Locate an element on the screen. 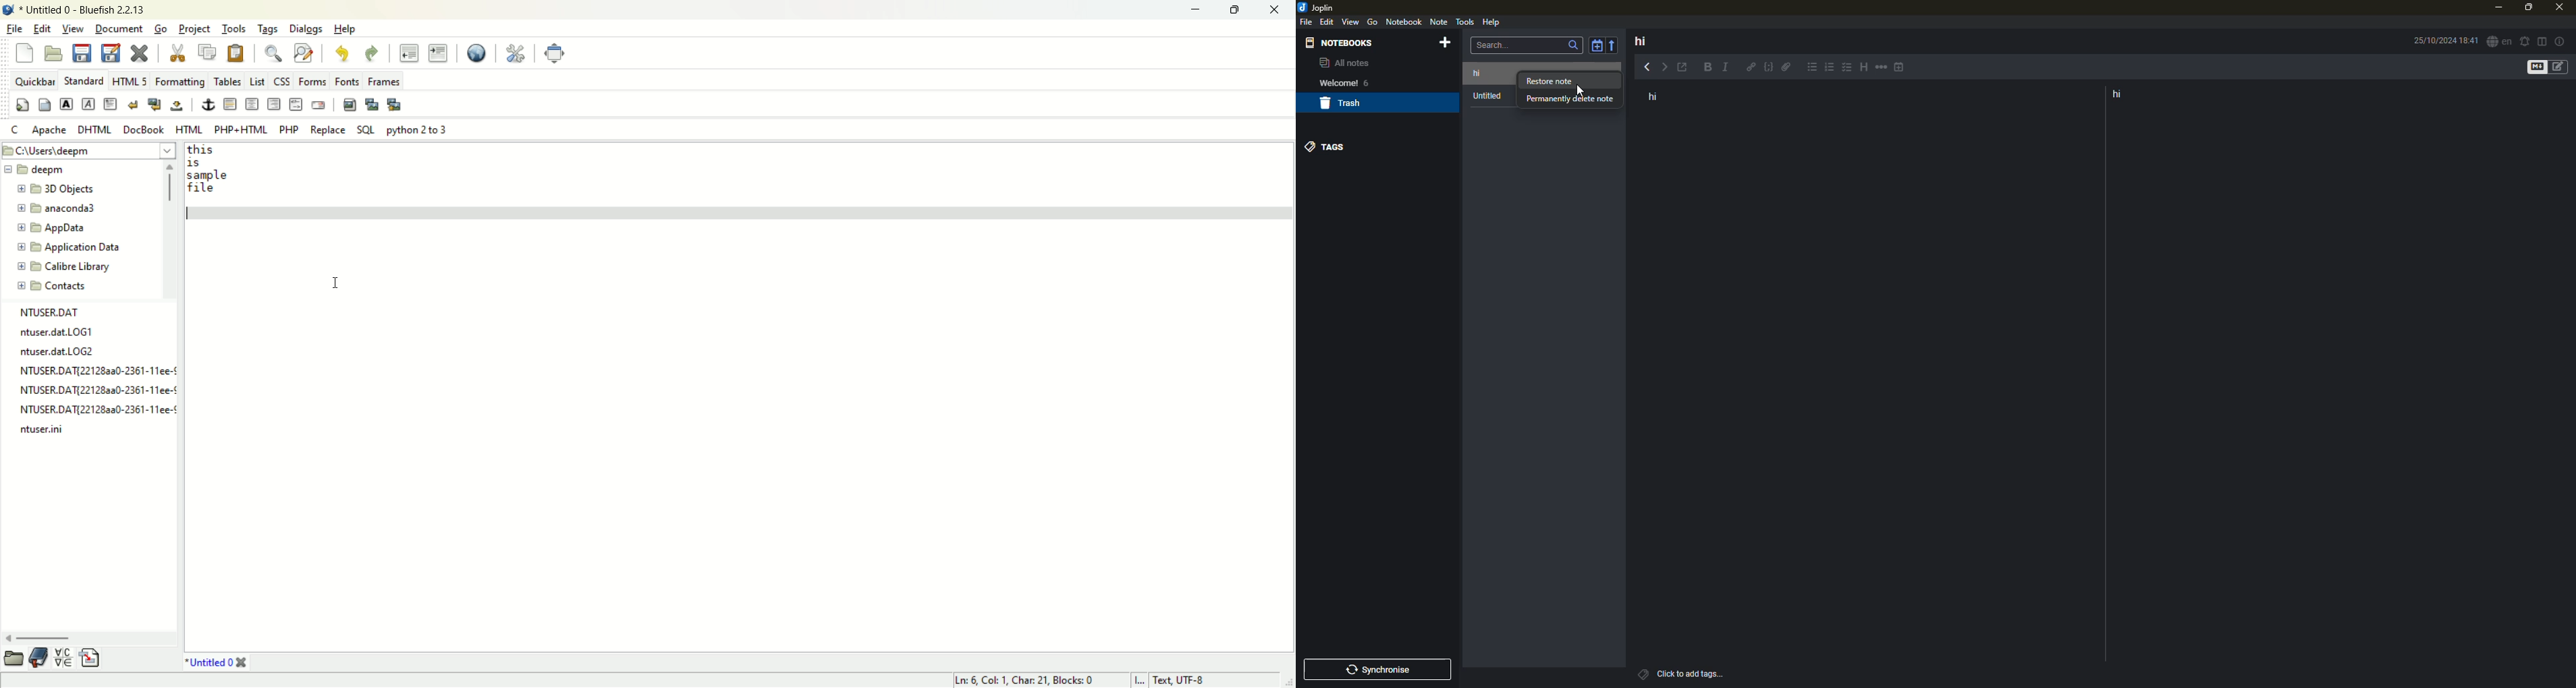  hi is located at coordinates (2122, 95).